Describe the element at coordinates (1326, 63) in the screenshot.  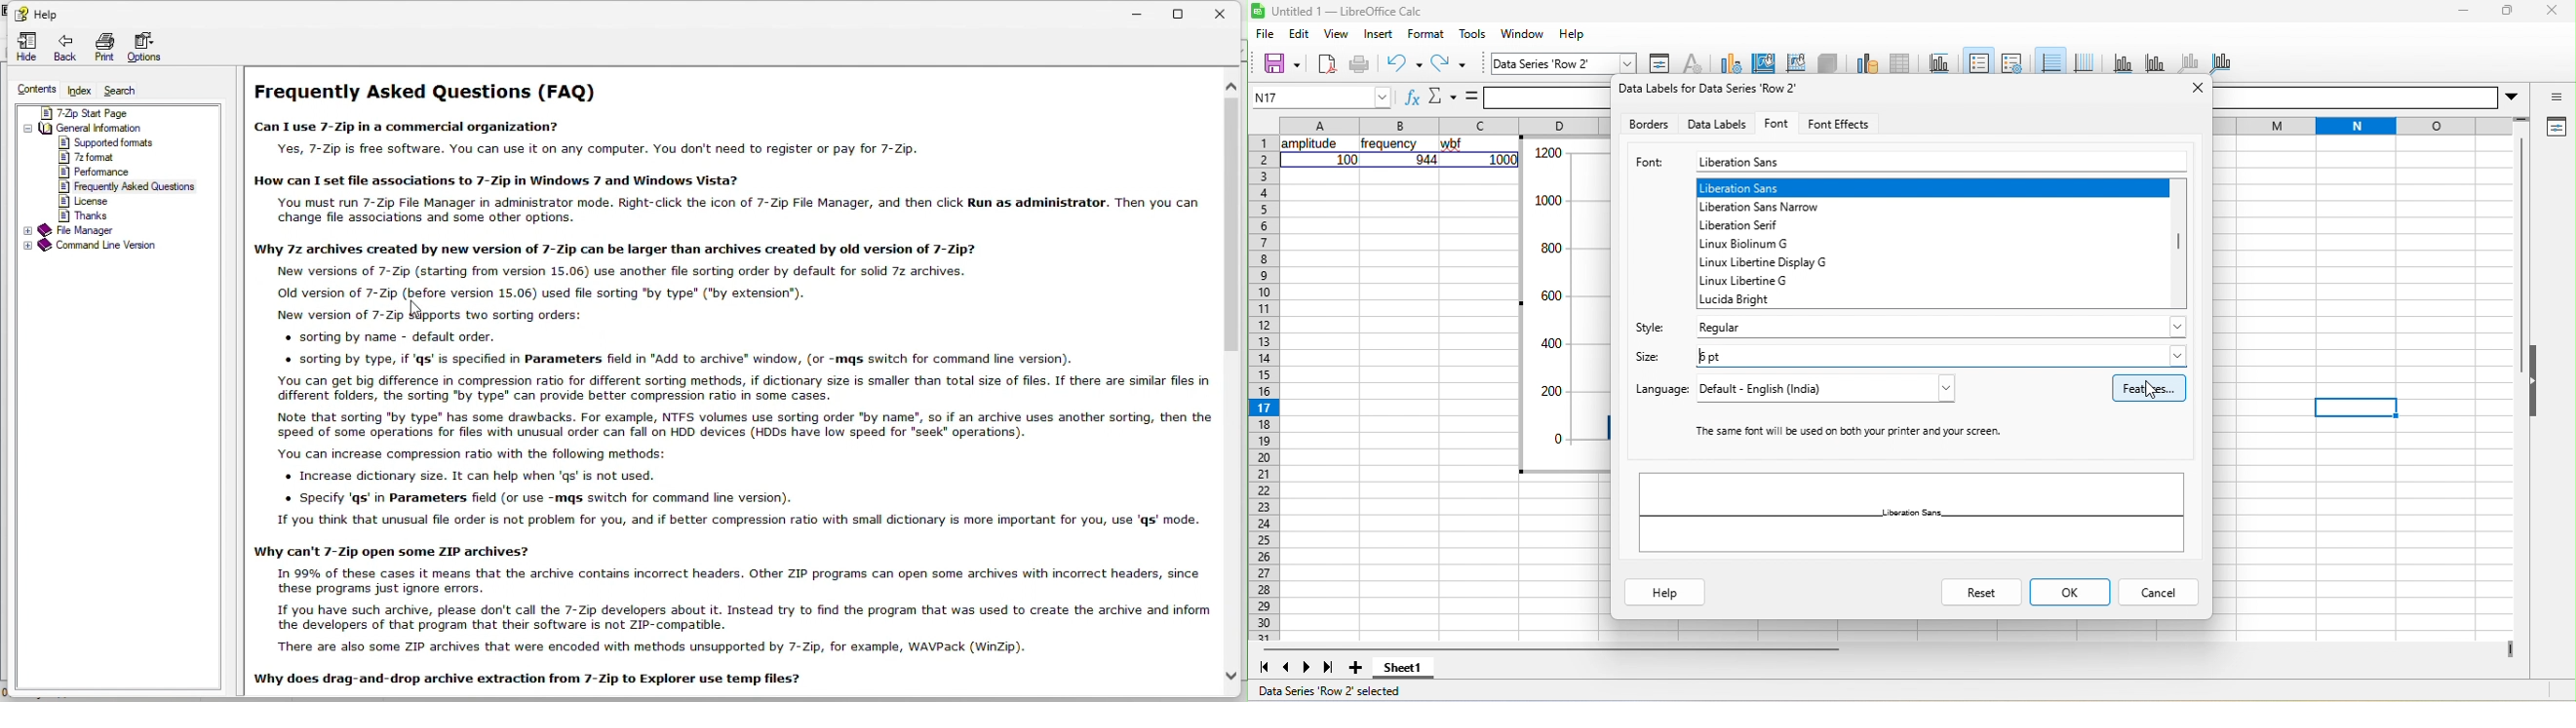
I see `new` at that location.